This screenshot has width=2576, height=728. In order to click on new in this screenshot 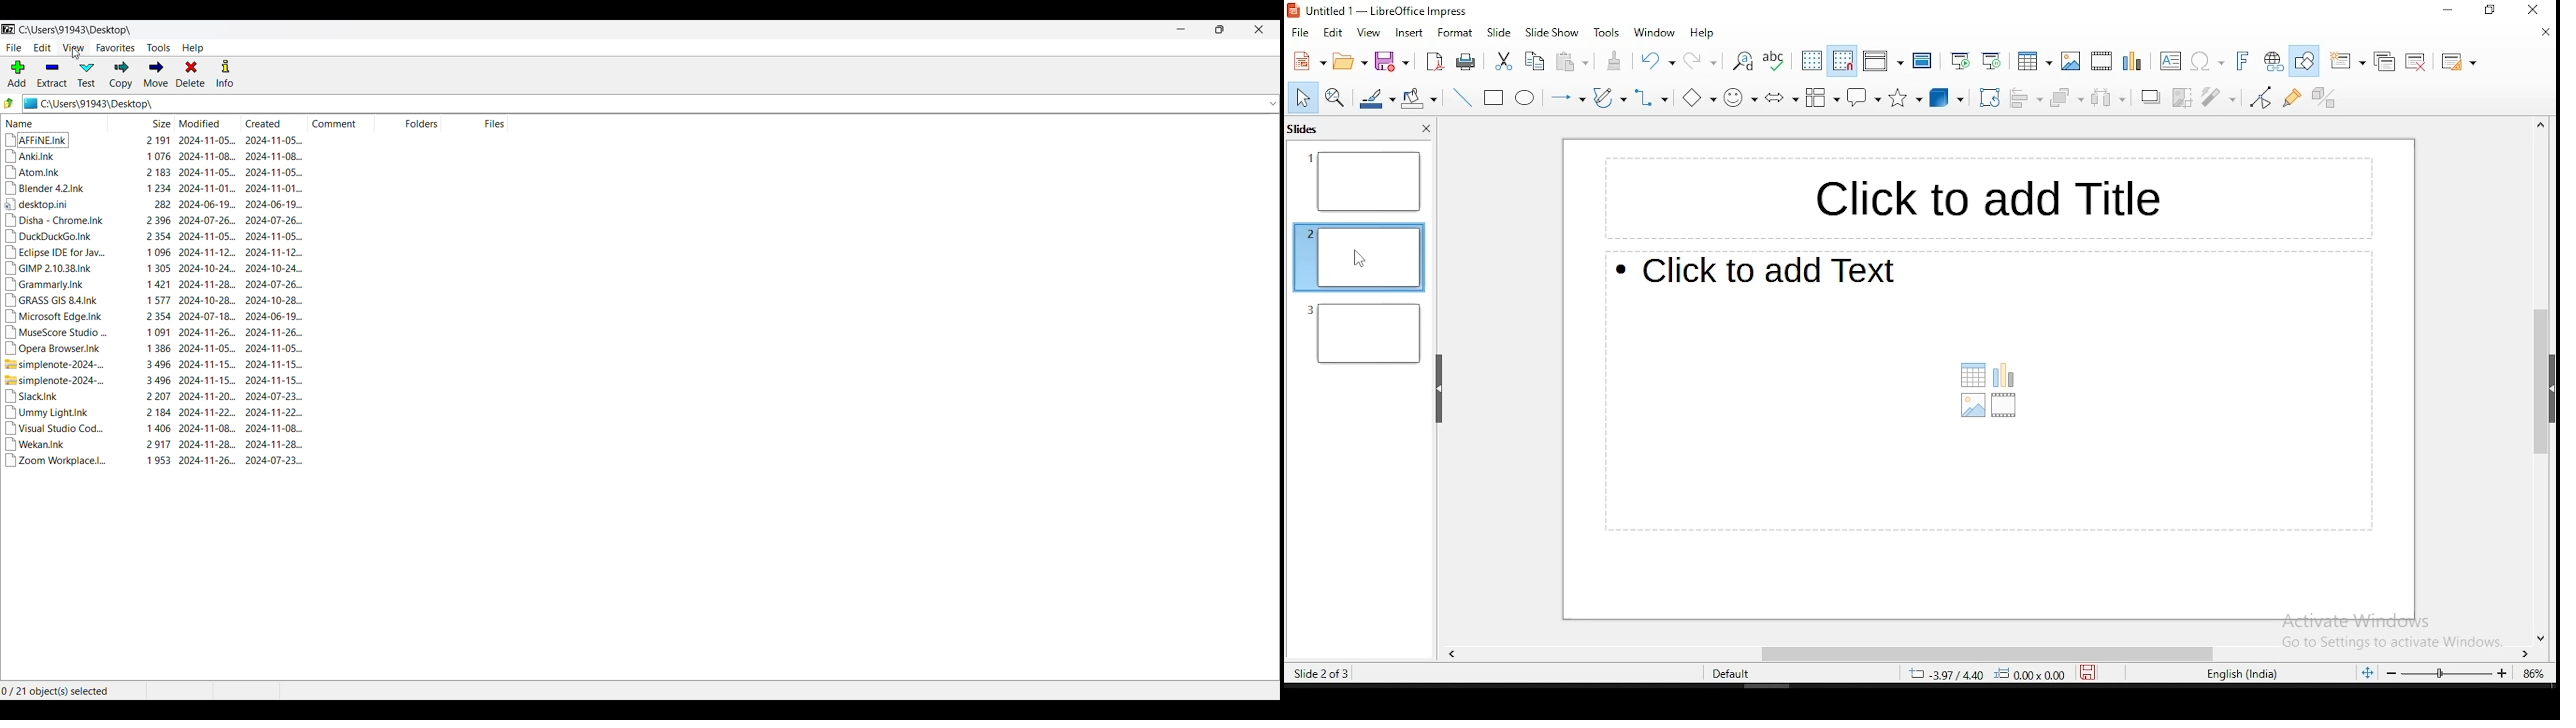, I will do `click(1308, 60)`.